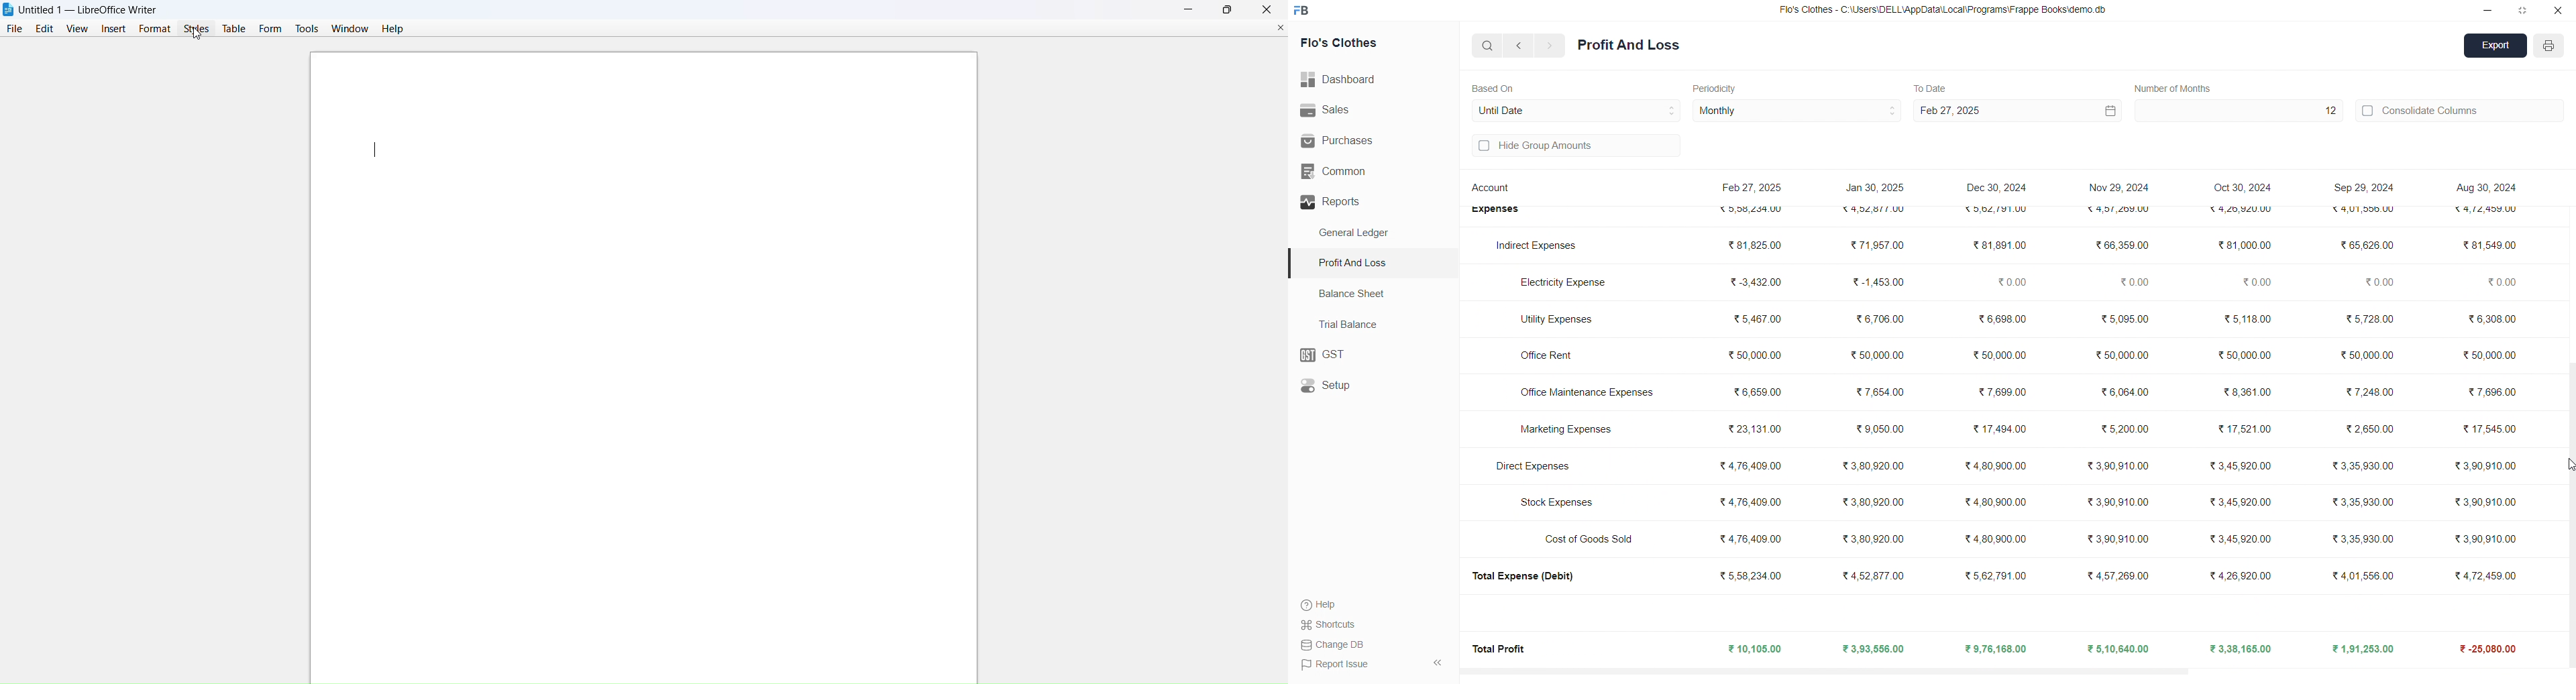 The image size is (2576, 700). I want to click on Consolidate Columns, so click(2461, 109).